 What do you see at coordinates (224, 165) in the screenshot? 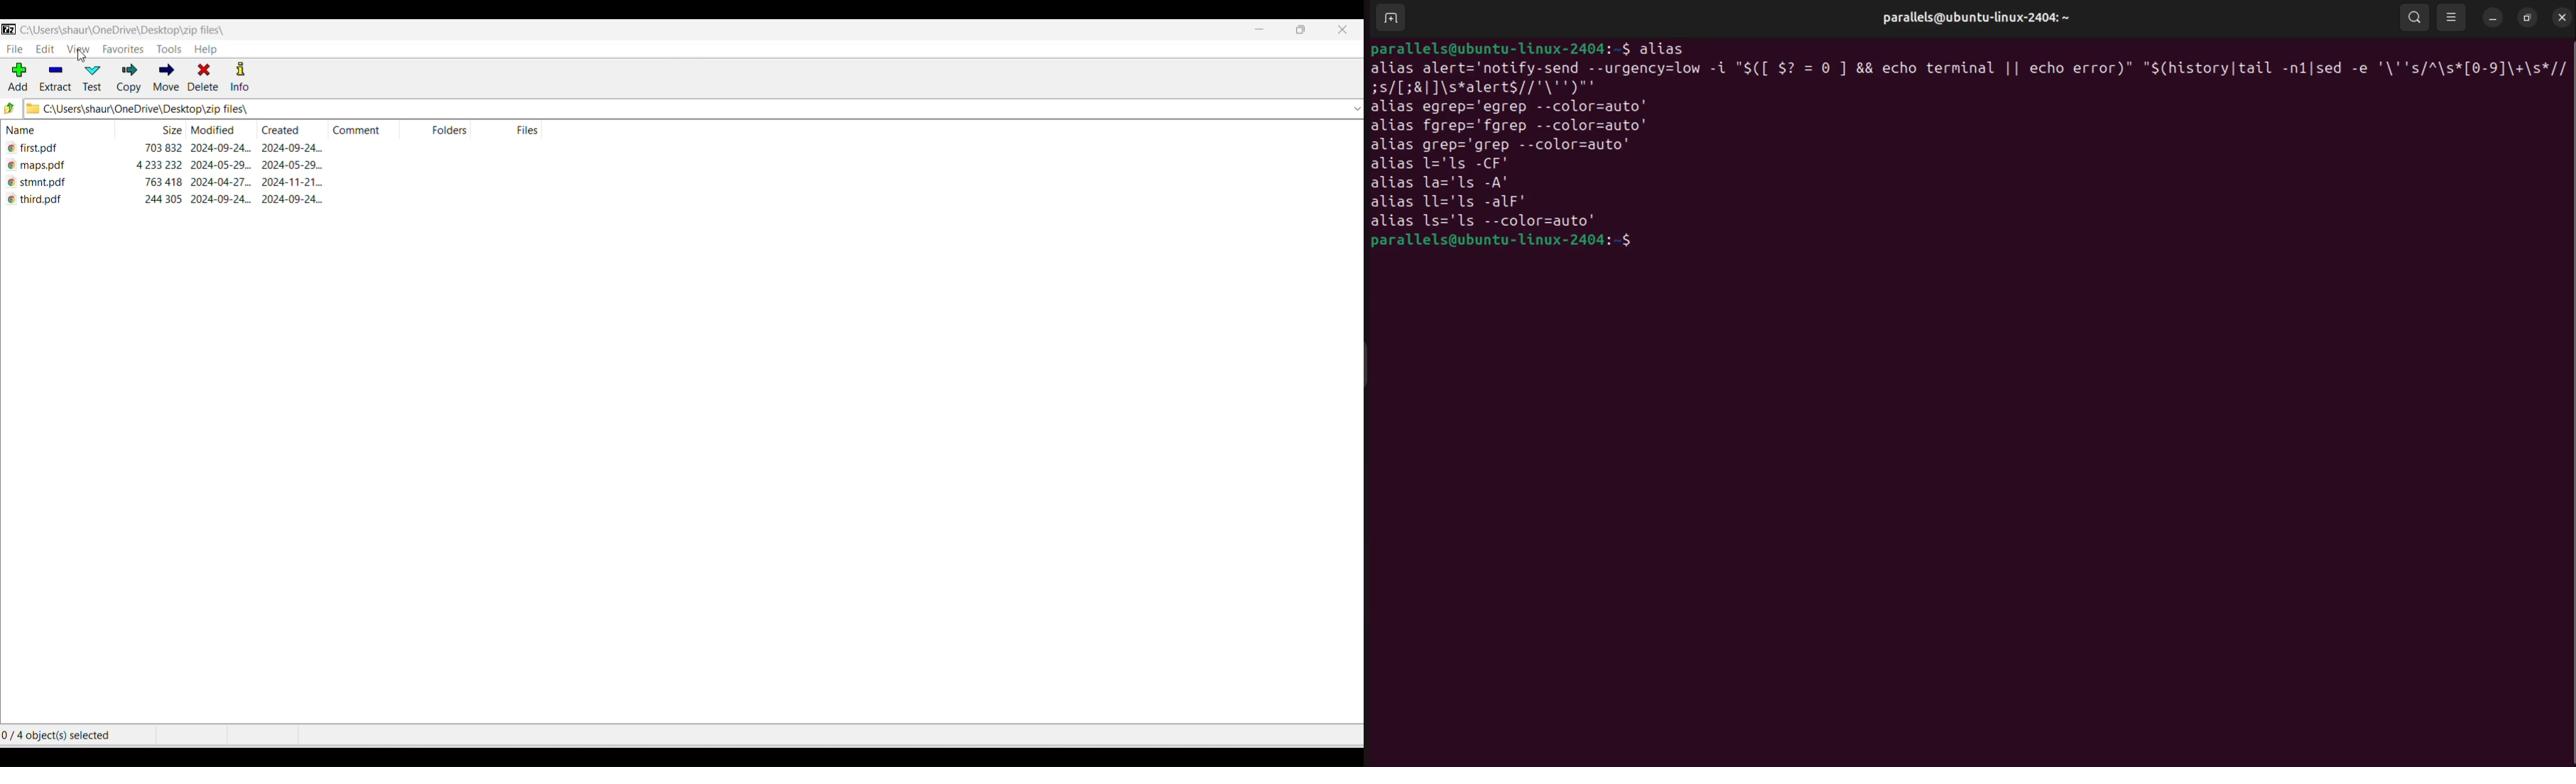
I see `modification date` at bounding box center [224, 165].